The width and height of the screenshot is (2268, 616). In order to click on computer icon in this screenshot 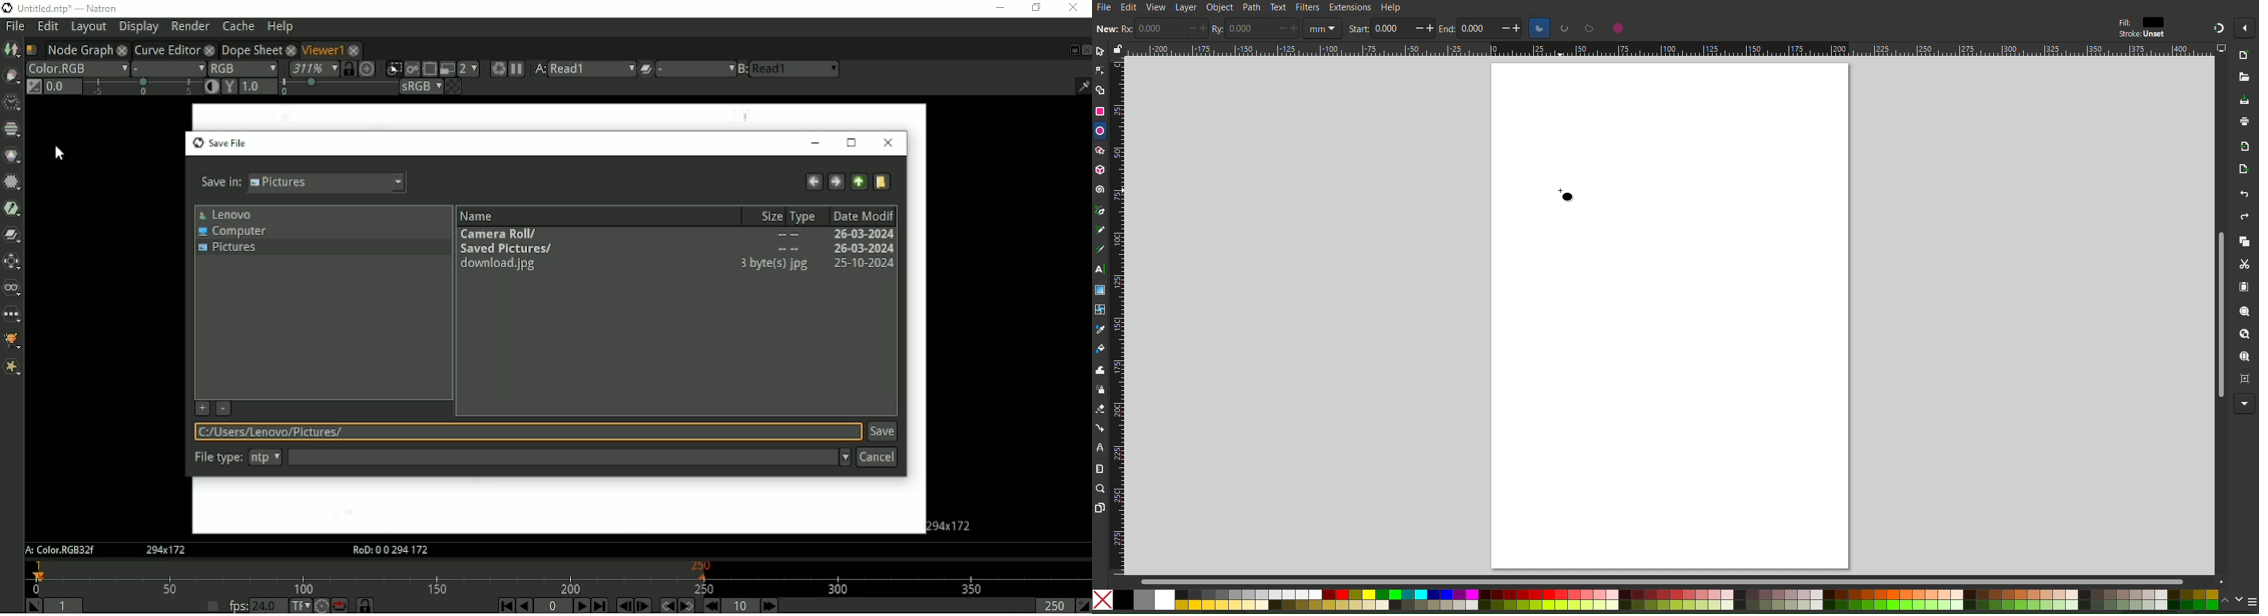, I will do `click(2224, 50)`.